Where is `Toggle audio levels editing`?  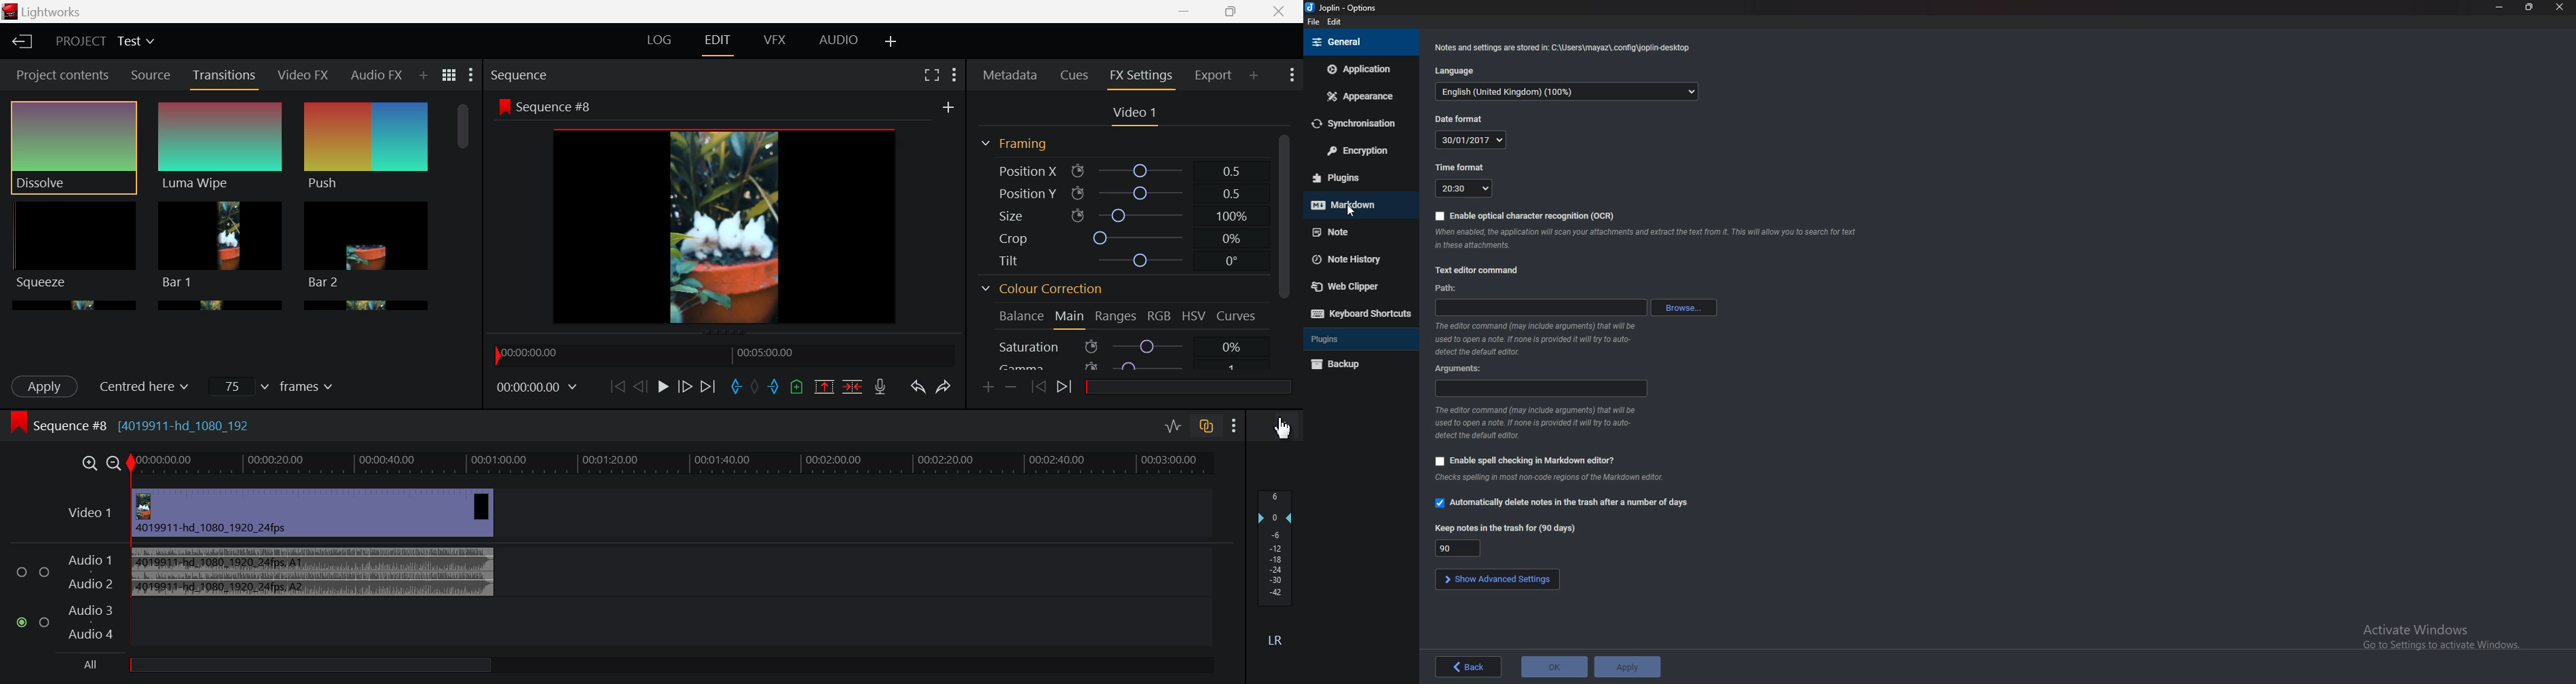
Toggle audio levels editing is located at coordinates (1173, 428).